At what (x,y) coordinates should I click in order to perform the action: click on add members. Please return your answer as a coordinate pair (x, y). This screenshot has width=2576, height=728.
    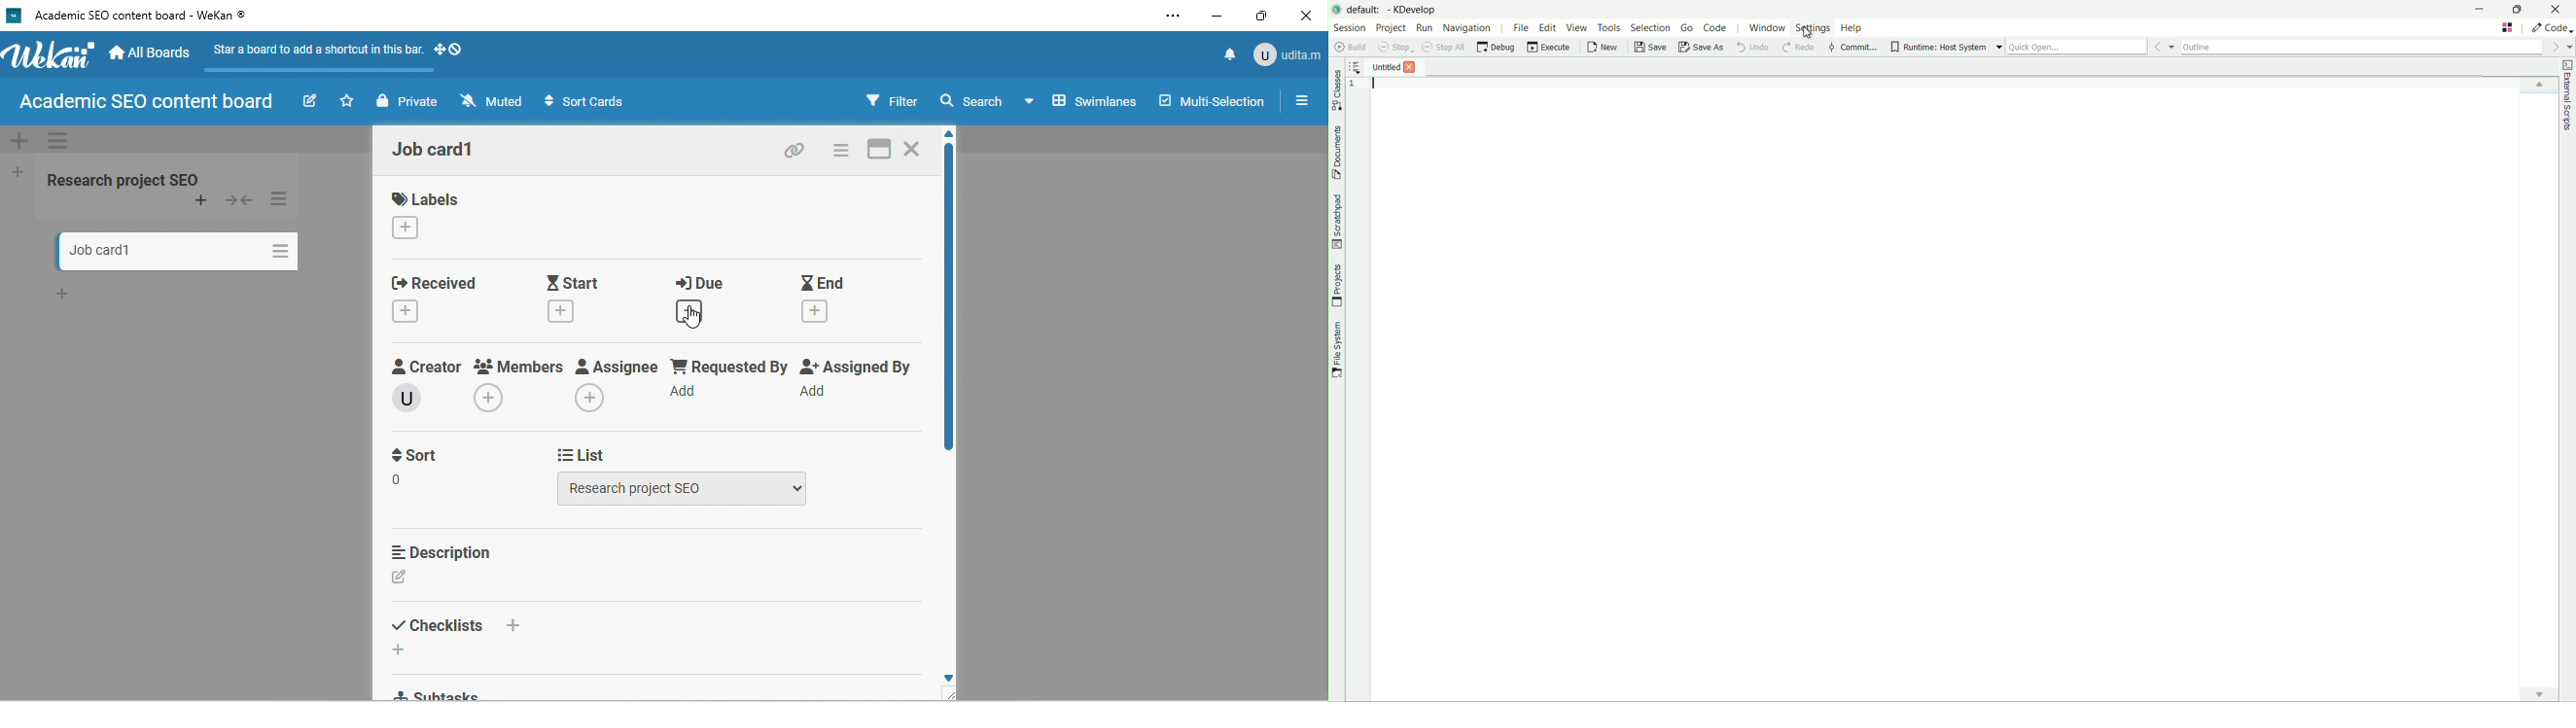
    Looking at the image, I should click on (488, 398).